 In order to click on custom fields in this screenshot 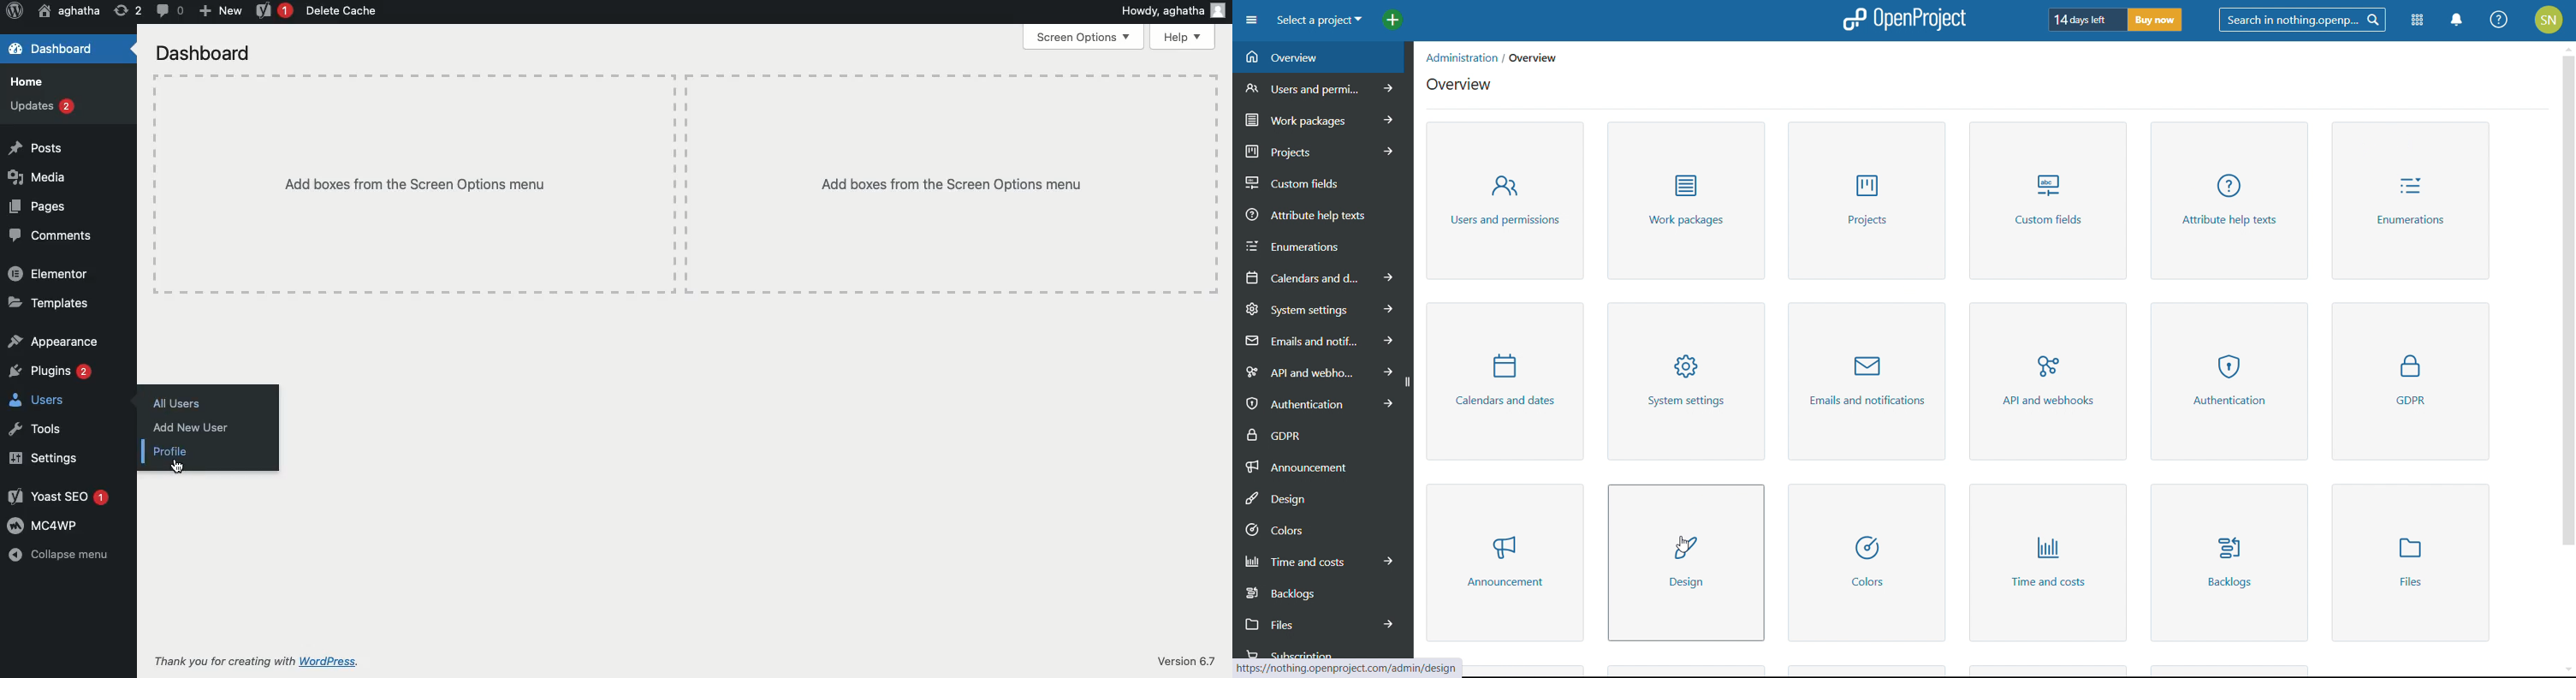, I will do `click(2050, 200)`.